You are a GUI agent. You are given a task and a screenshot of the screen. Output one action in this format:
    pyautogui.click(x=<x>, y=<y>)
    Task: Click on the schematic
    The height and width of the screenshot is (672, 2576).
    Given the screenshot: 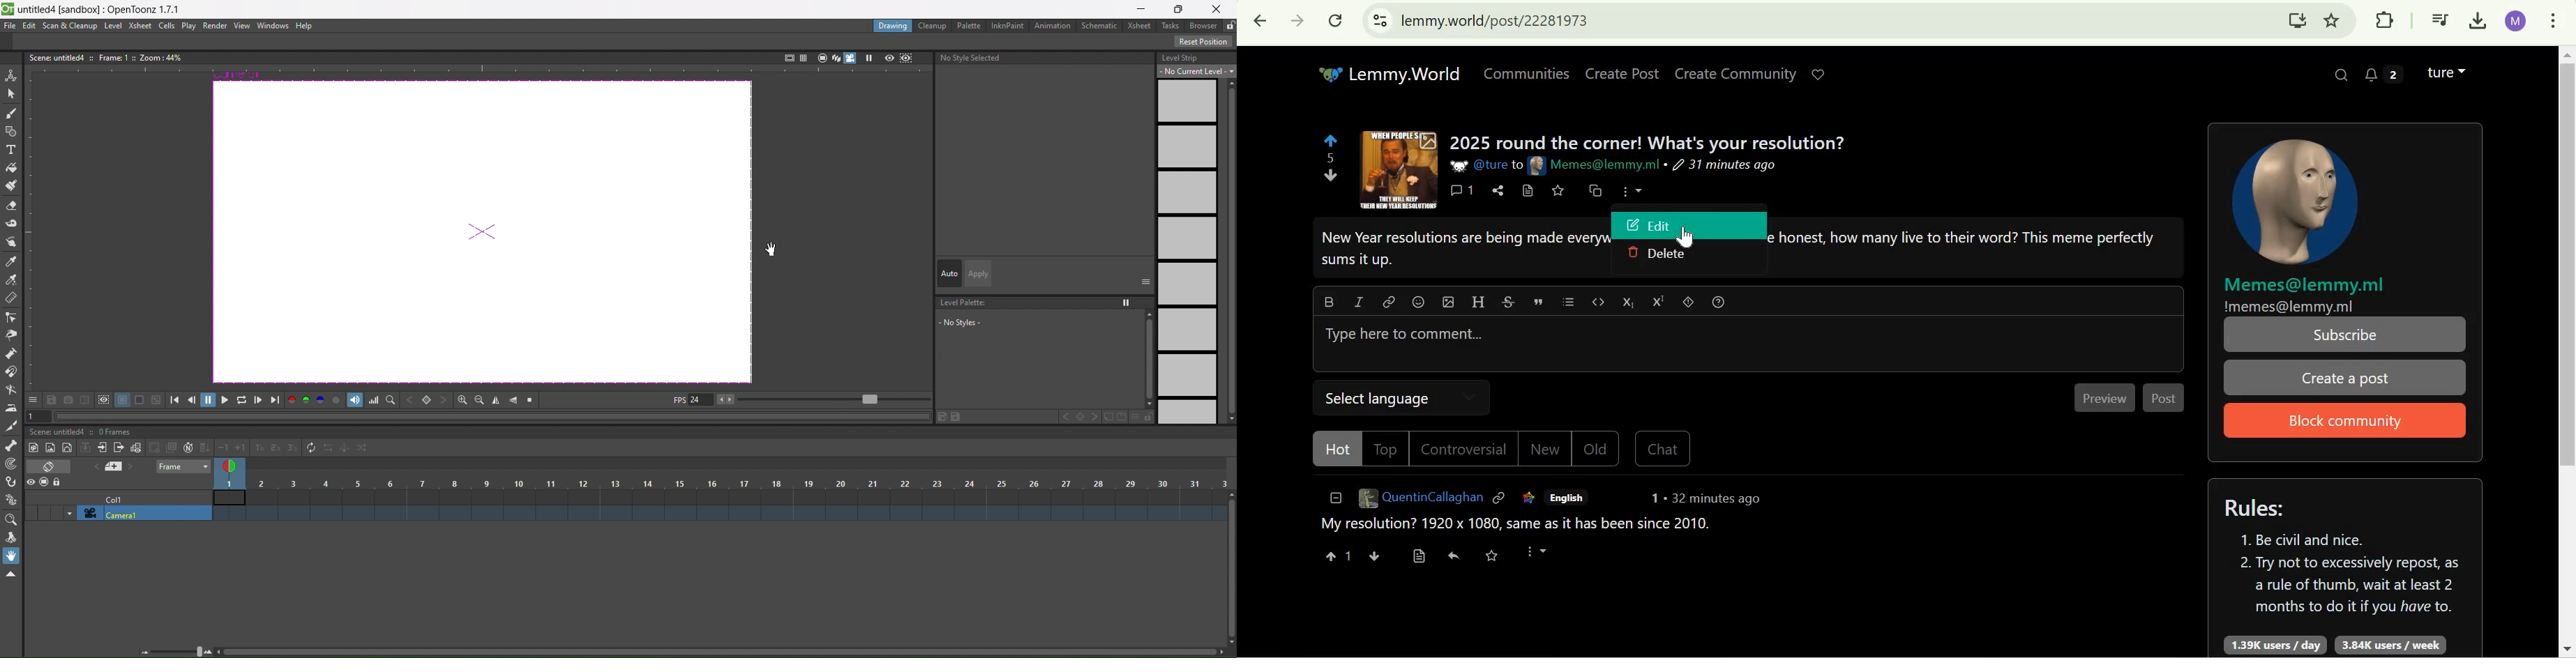 What is the action you would take?
    pyautogui.click(x=1102, y=26)
    